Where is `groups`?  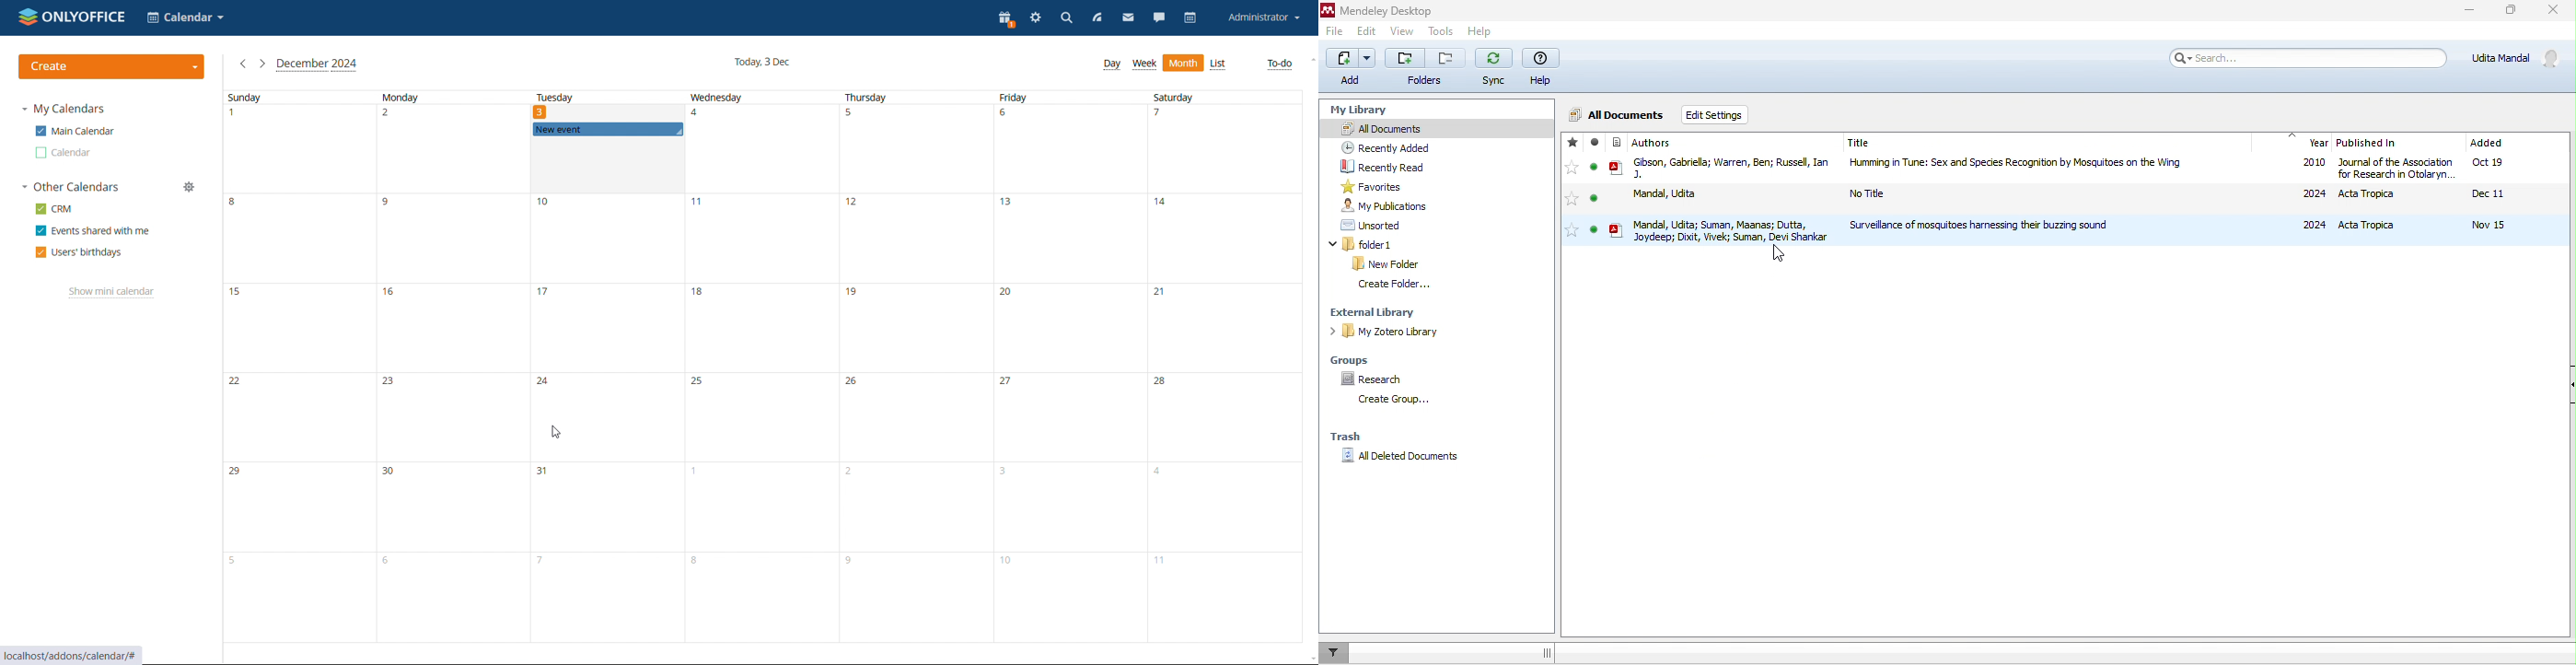
groups is located at coordinates (1355, 360).